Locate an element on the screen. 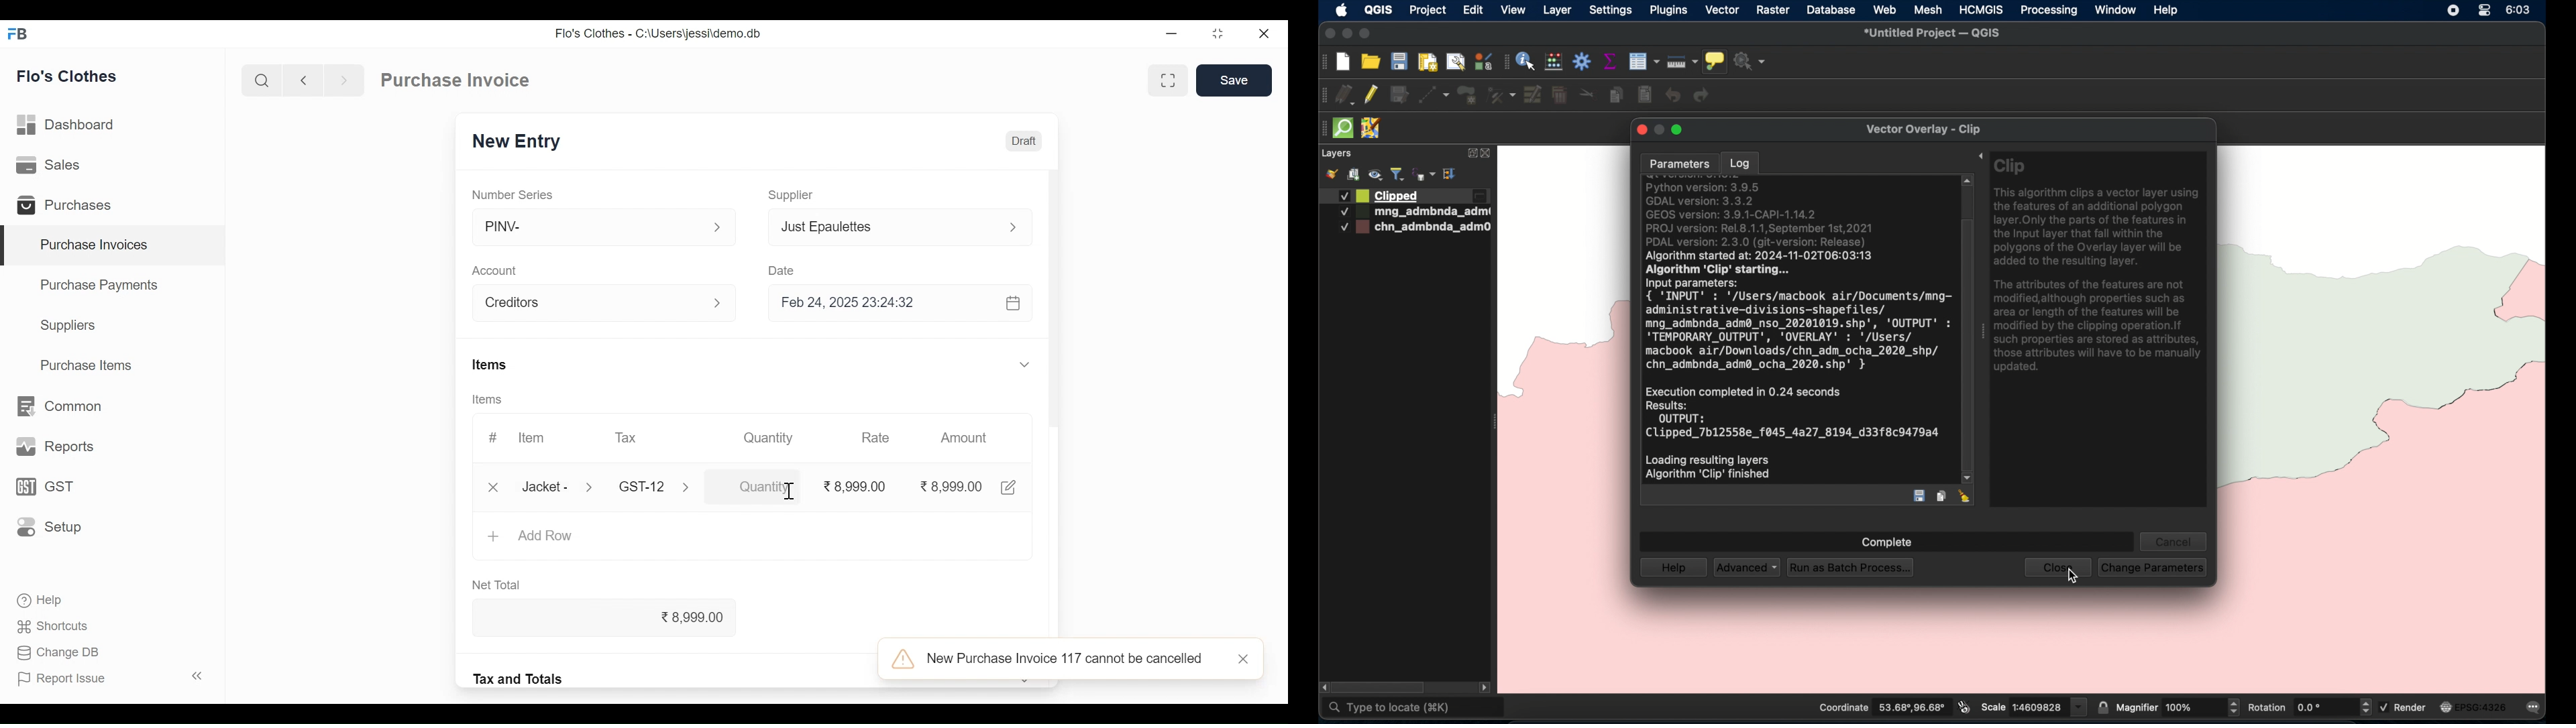 Image resolution: width=2576 pixels, height=728 pixels. scroll right is located at coordinates (1485, 689).